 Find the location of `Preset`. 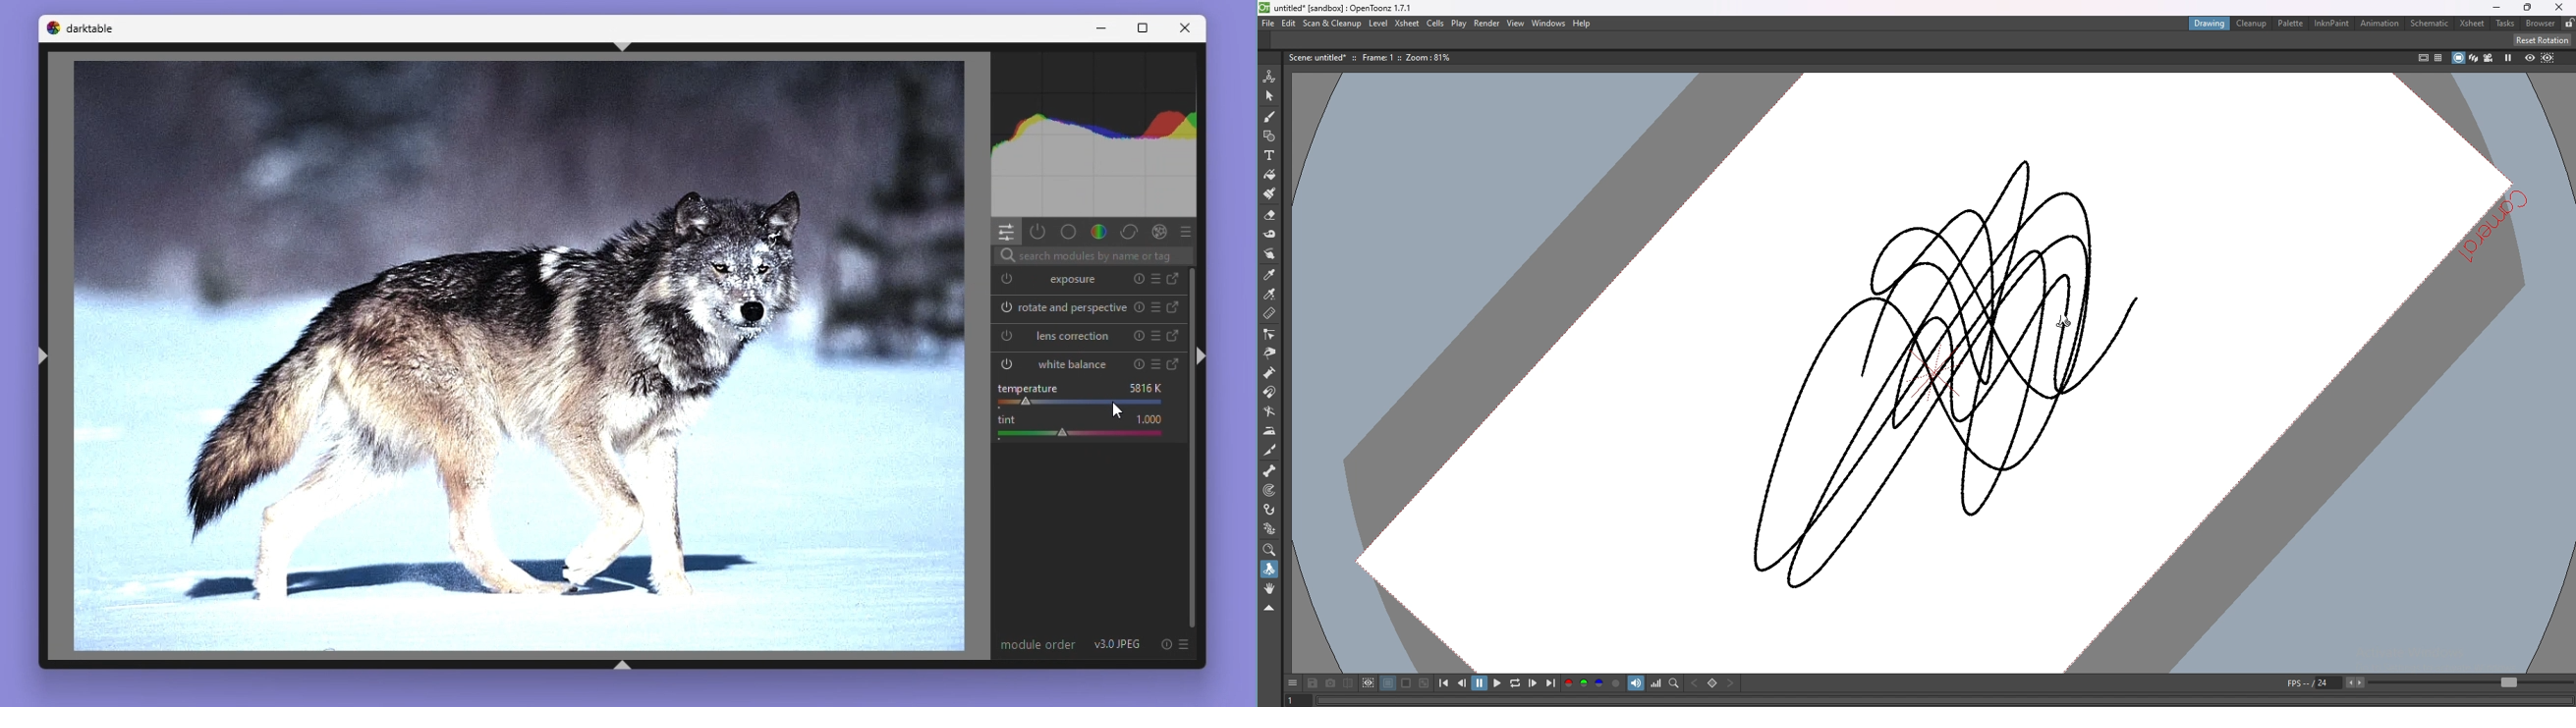

Preset is located at coordinates (1186, 645).